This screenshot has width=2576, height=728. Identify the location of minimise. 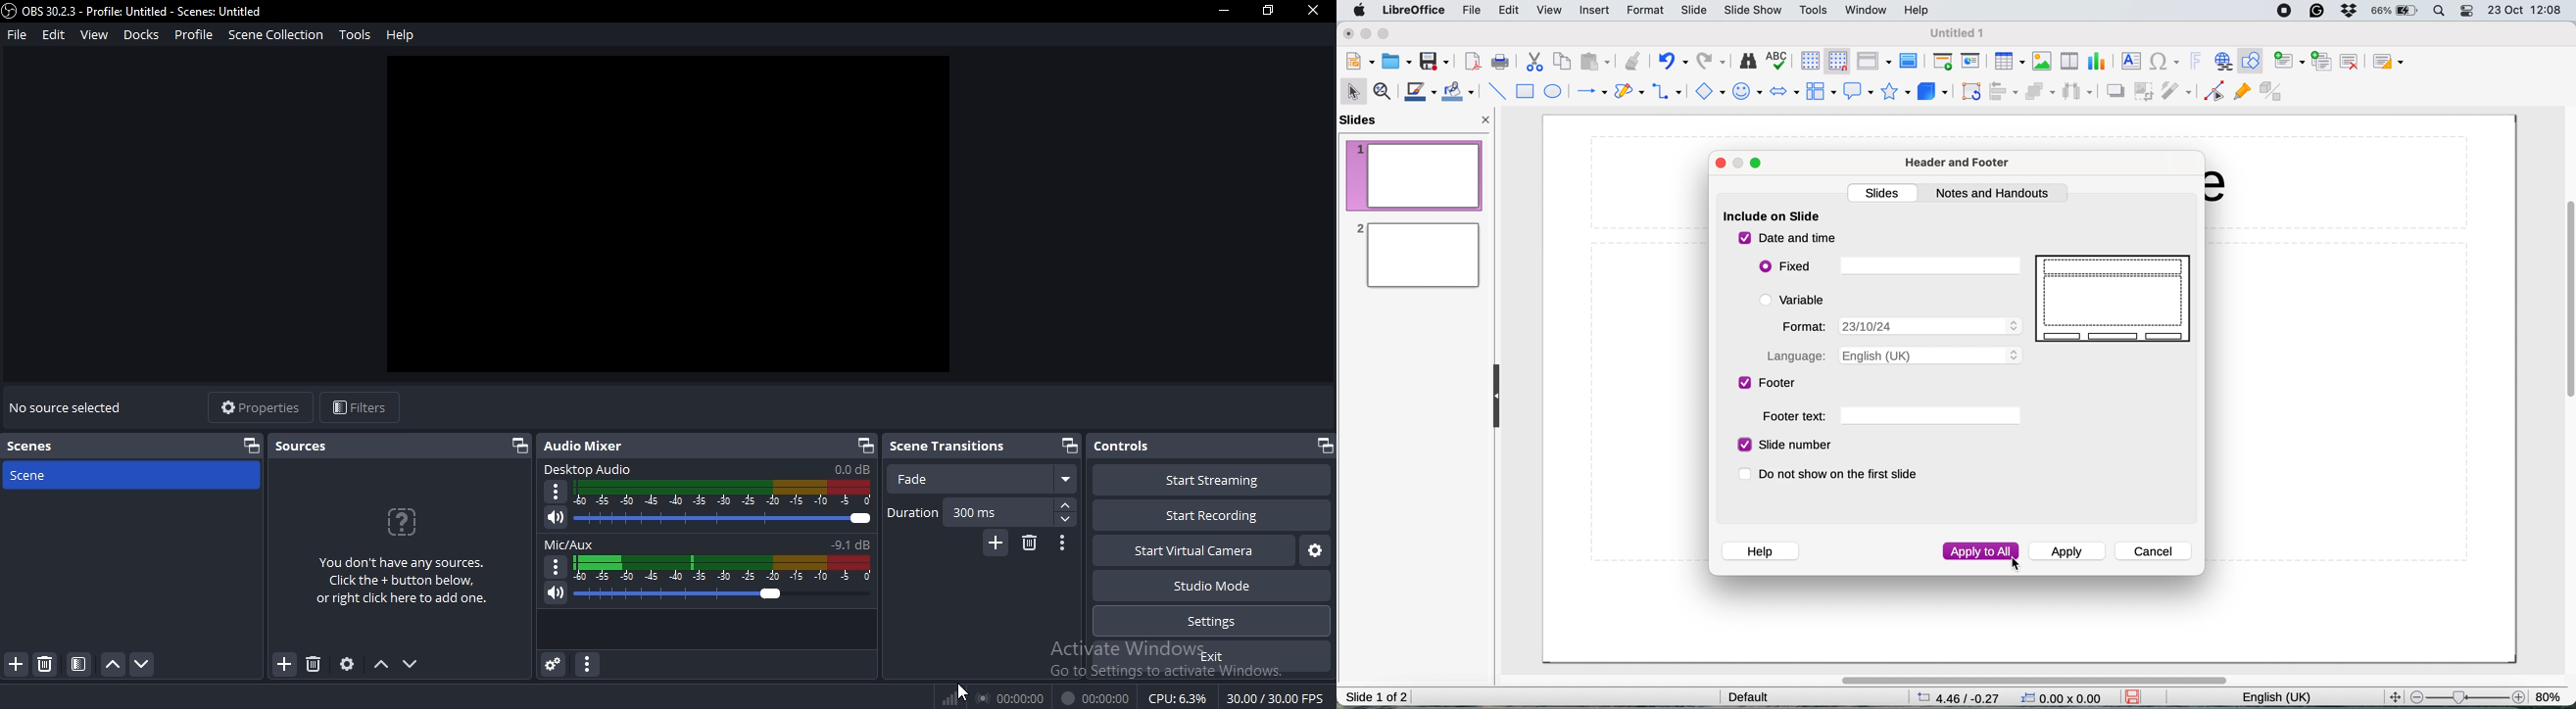
(1367, 34).